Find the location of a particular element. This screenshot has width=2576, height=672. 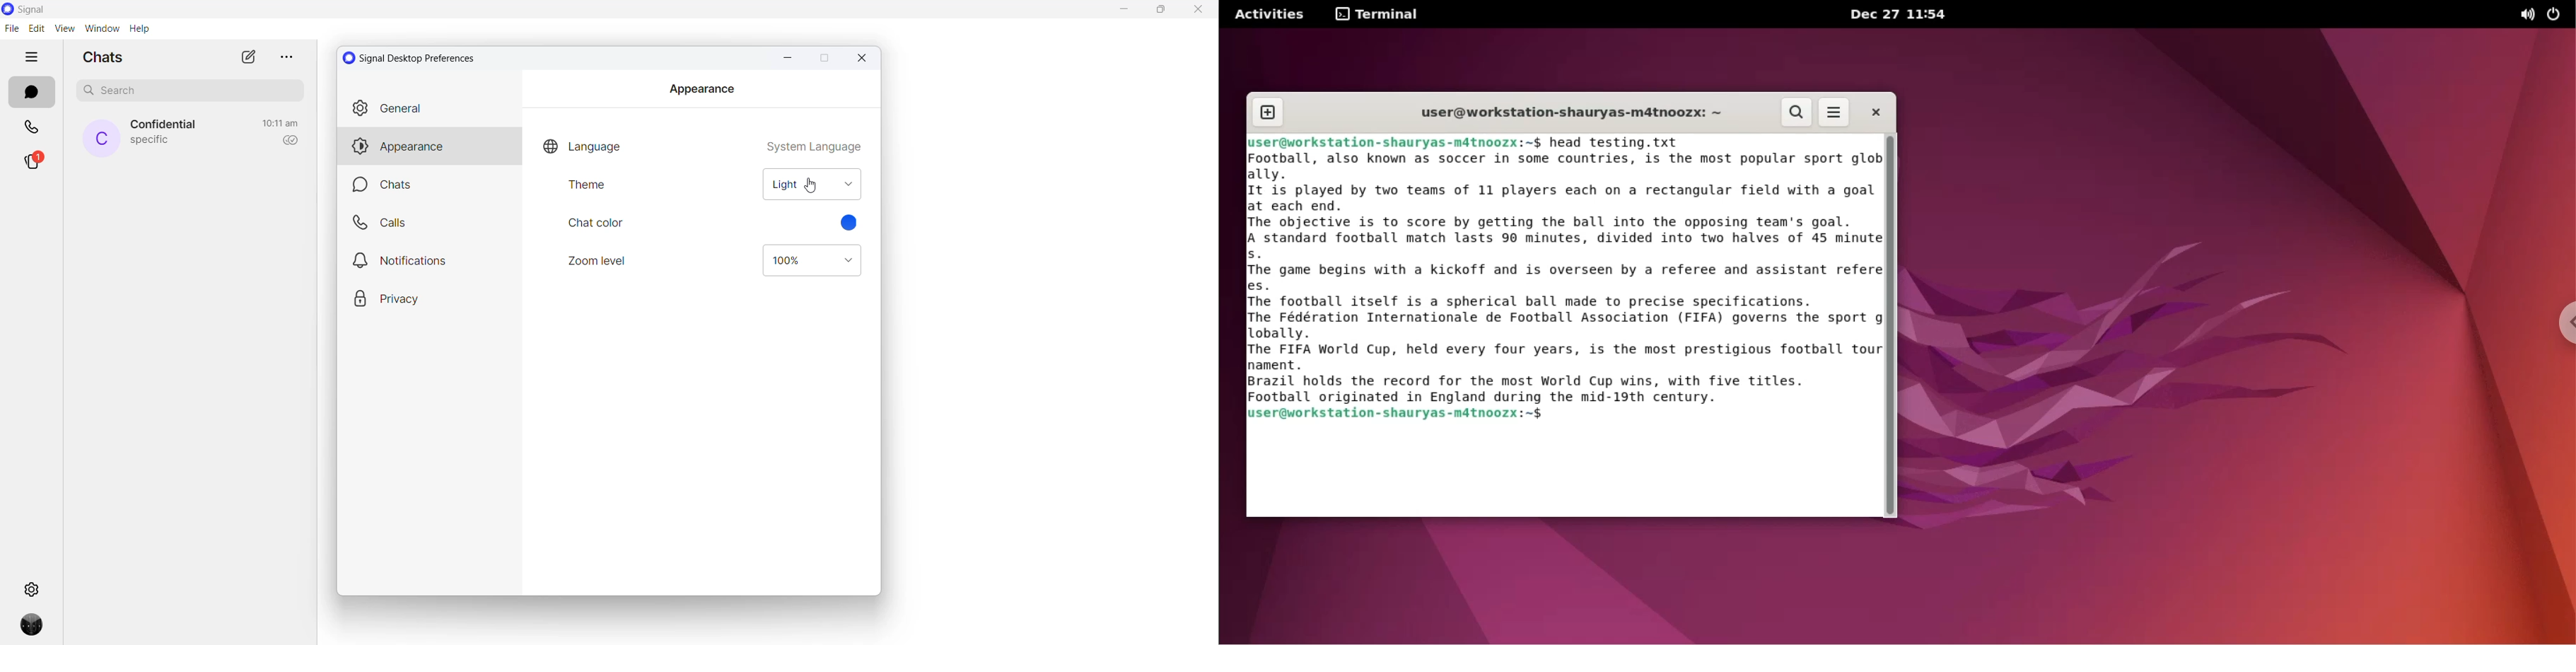

 is located at coordinates (429, 223).